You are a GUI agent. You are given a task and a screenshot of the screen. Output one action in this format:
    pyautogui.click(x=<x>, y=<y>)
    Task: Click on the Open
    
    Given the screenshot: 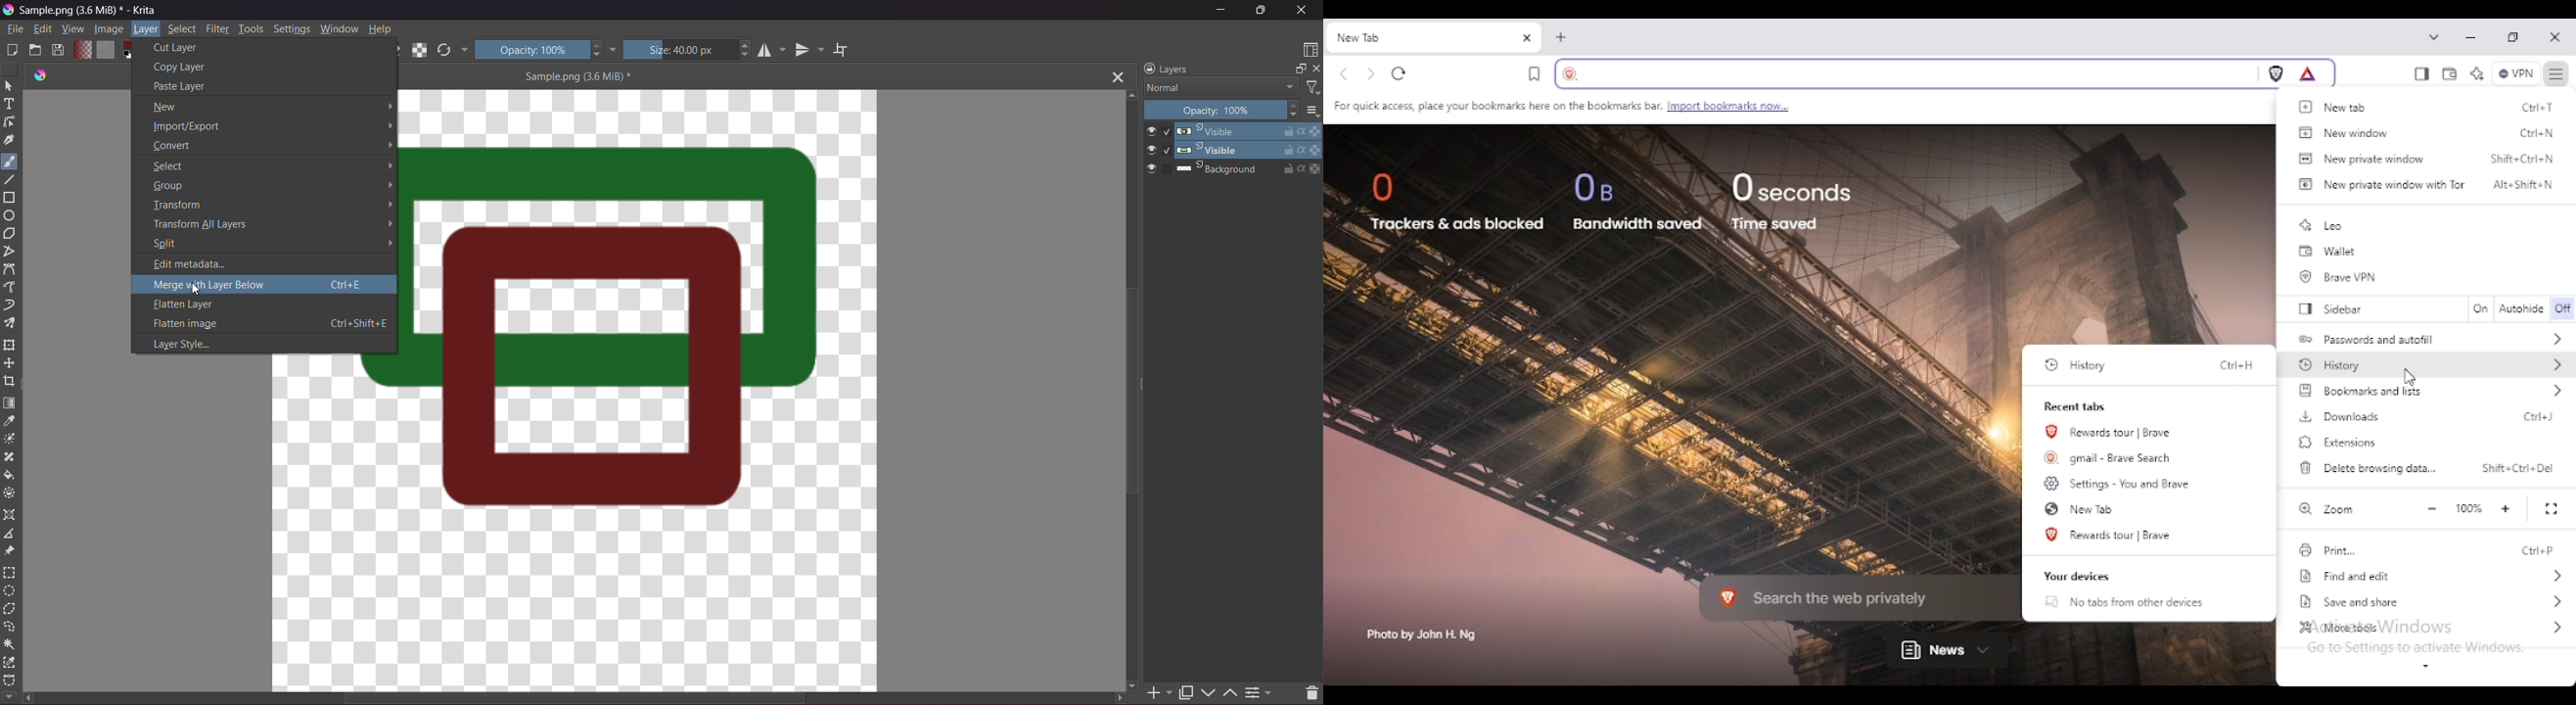 What is the action you would take?
    pyautogui.click(x=36, y=50)
    